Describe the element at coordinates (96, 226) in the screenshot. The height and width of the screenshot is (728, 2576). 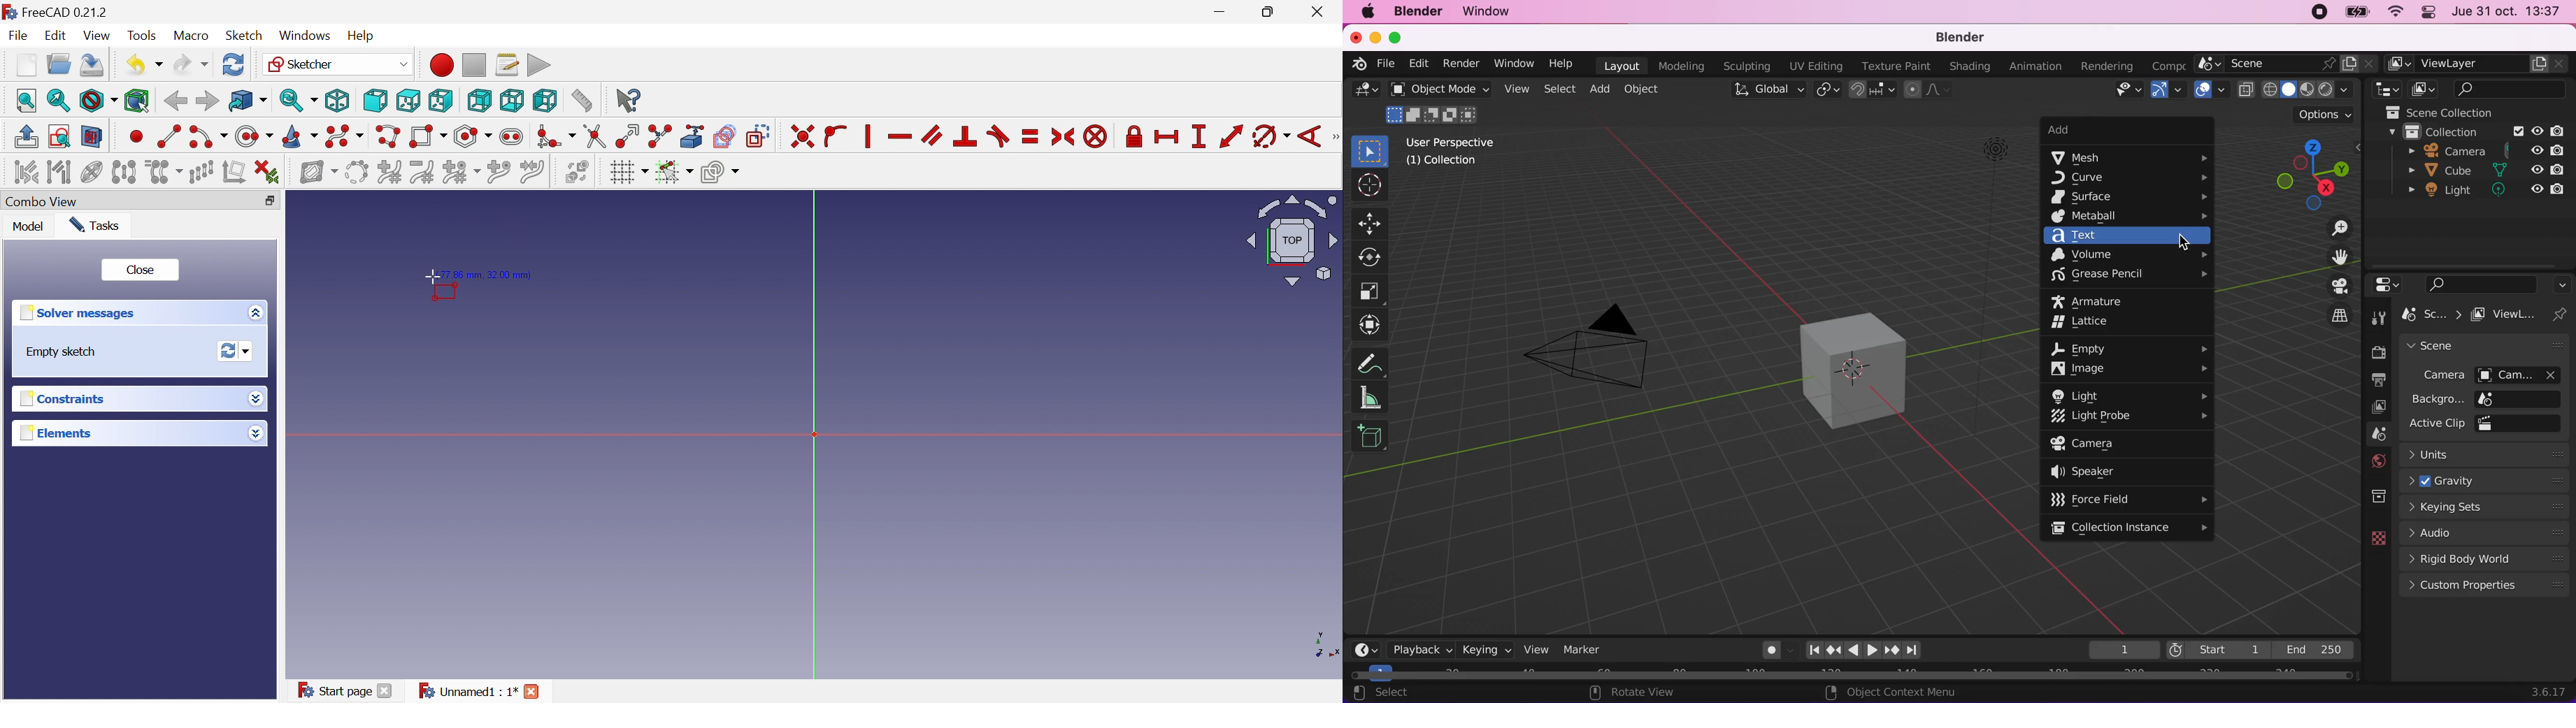
I see `Tasks` at that location.